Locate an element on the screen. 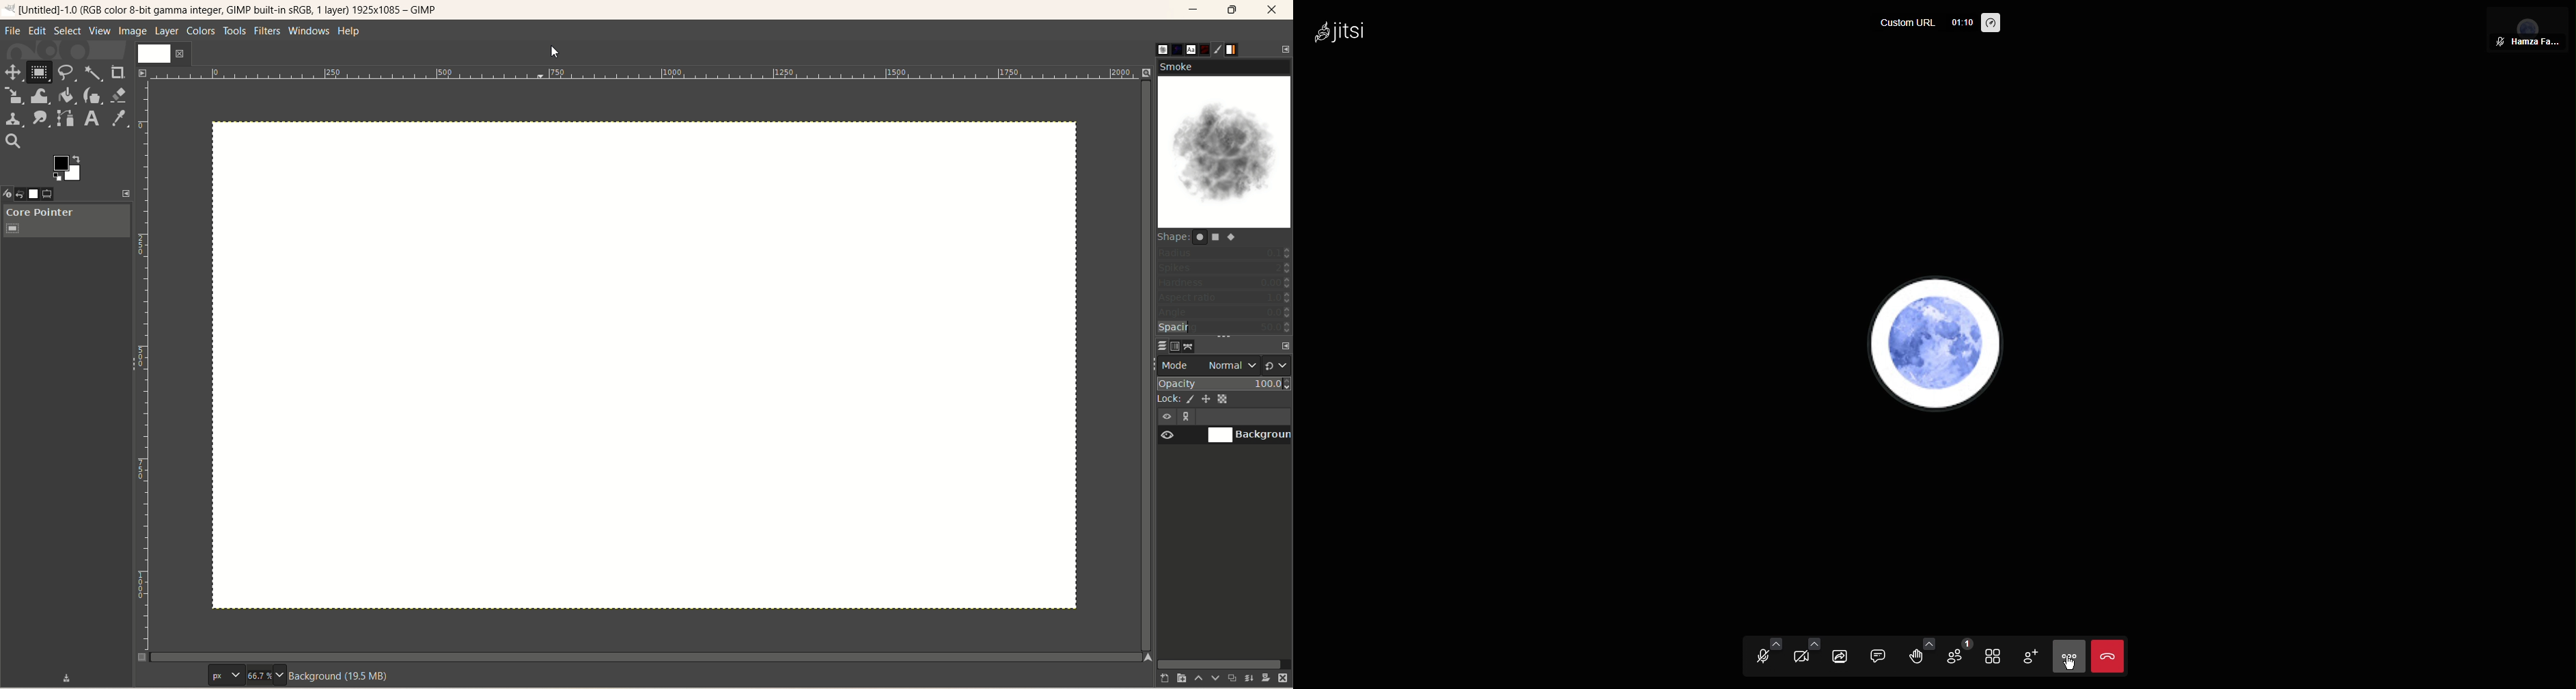 This screenshot has height=700, width=2576. configure this tab is located at coordinates (1282, 344).